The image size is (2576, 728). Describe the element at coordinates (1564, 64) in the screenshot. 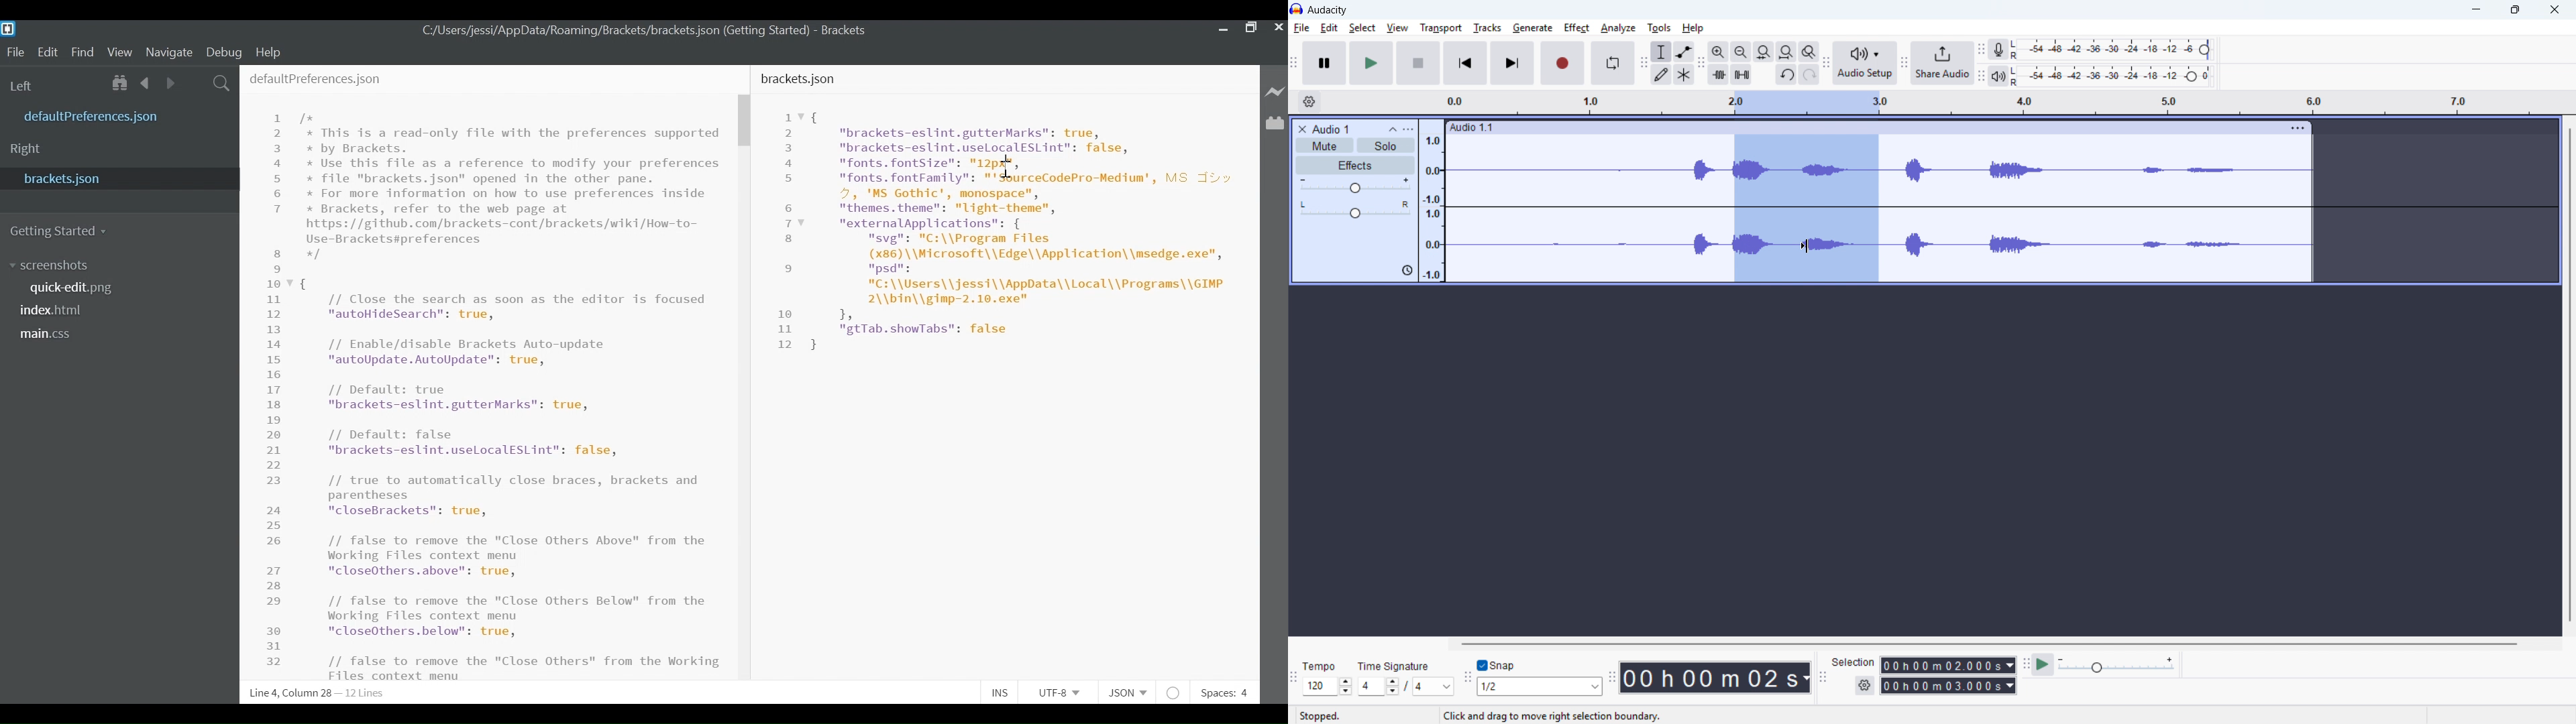

I see `Record` at that location.